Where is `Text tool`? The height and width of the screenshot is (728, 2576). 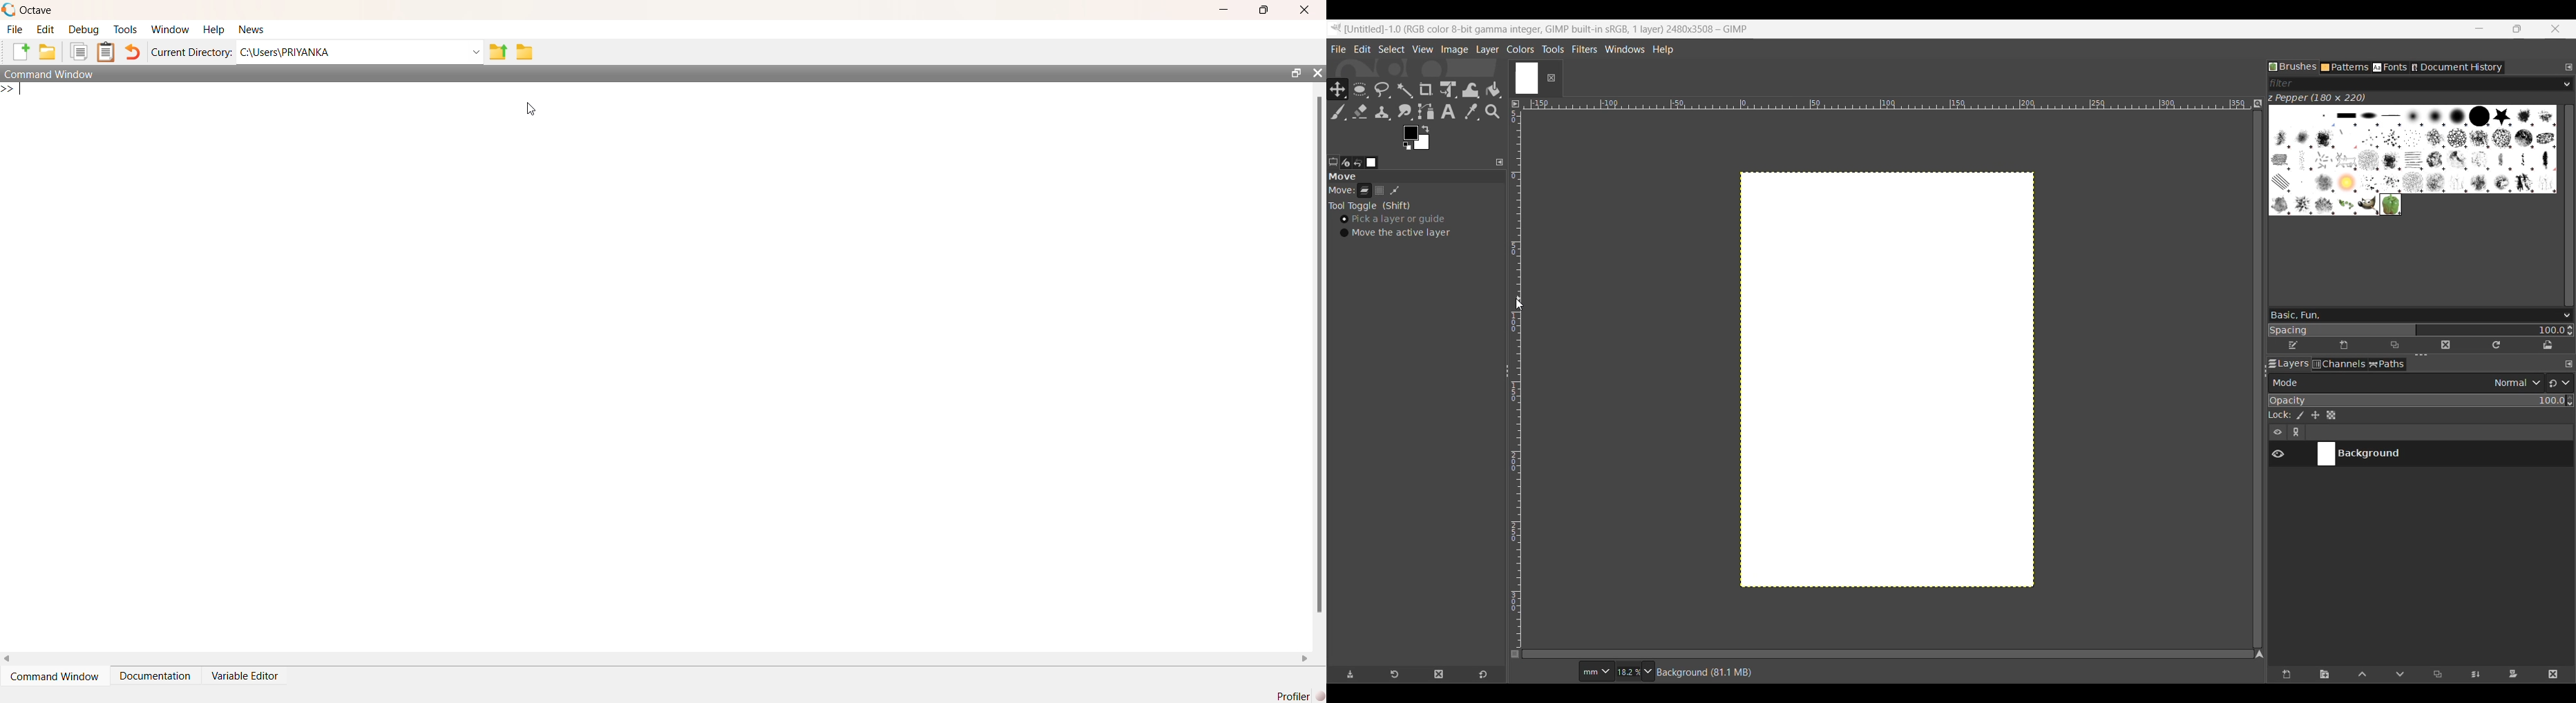 Text tool is located at coordinates (1449, 112).